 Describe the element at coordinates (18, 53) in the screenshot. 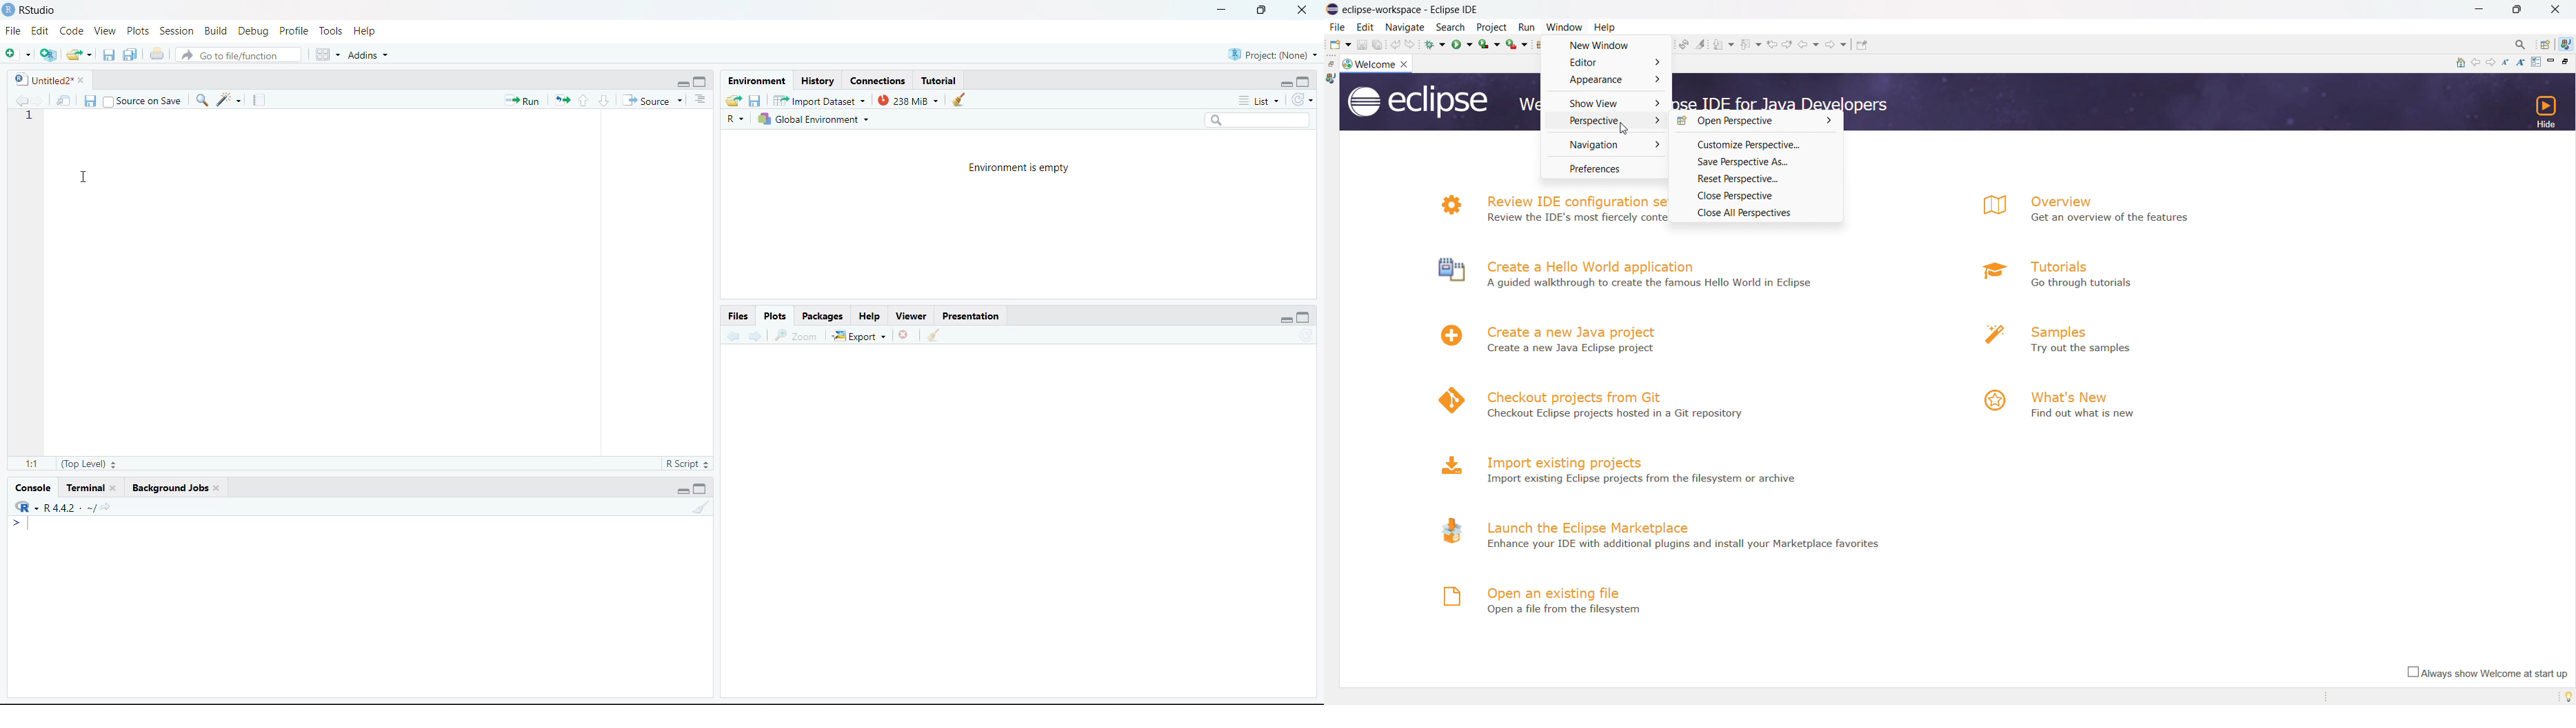

I see `new file` at that location.